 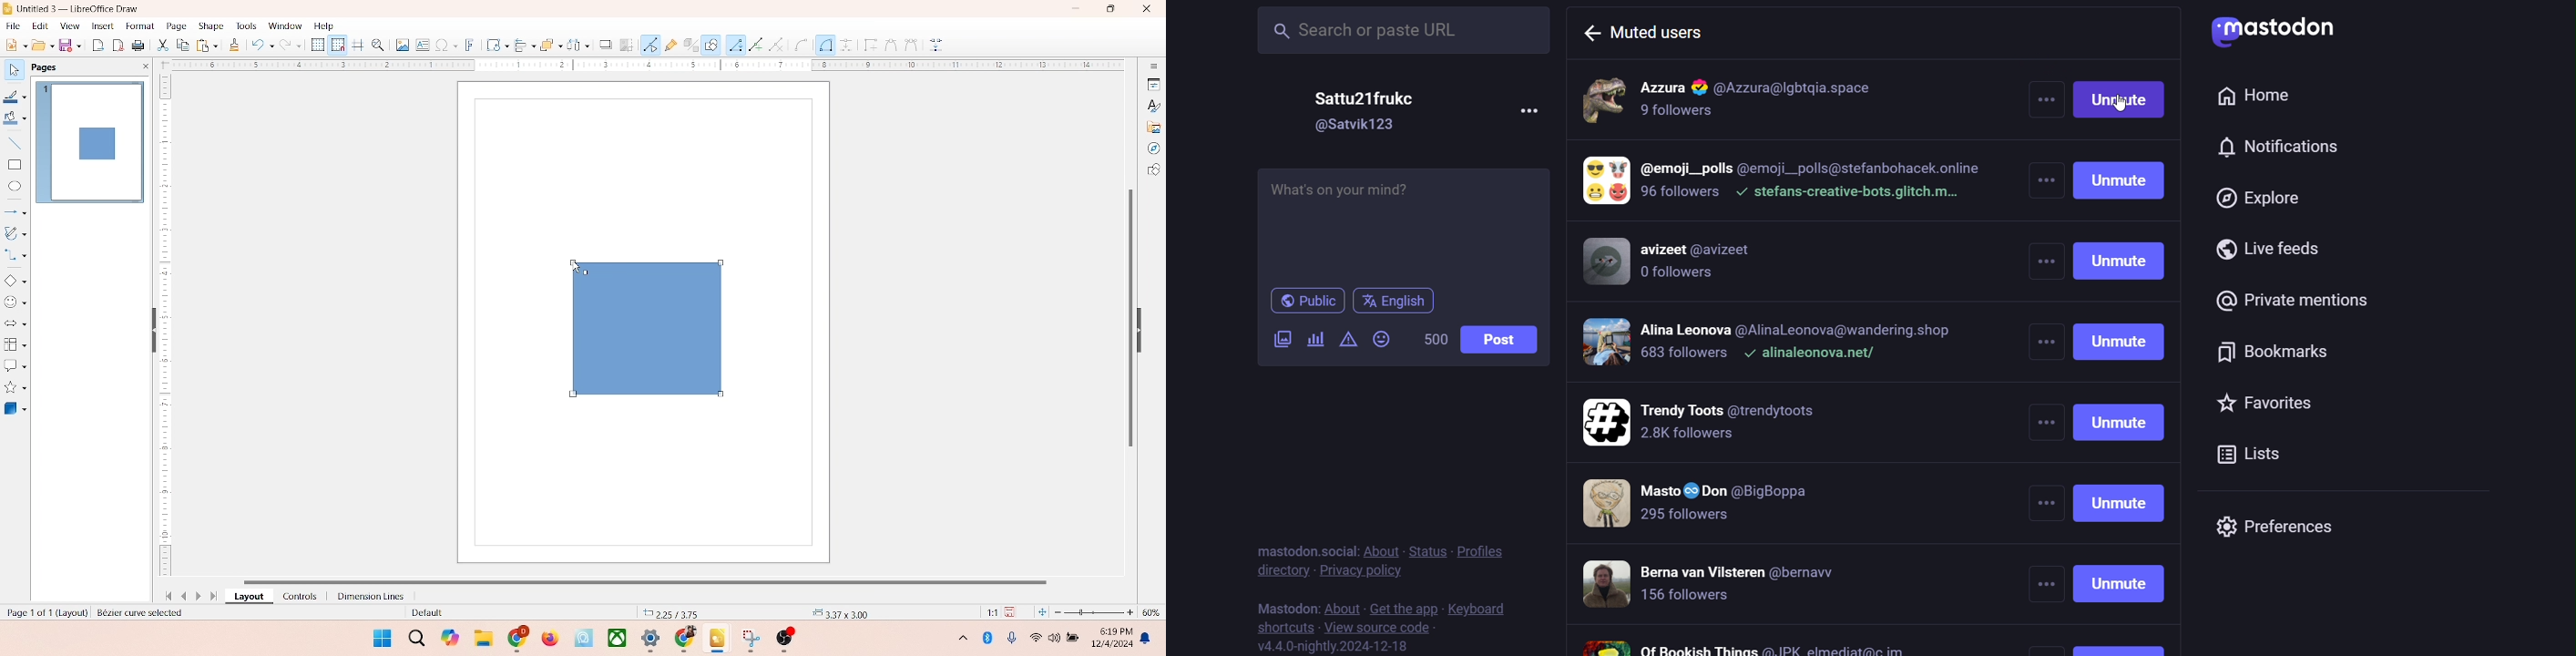 What do you see at coordinates (335, 45) in the screenshot?
I see `snap to grid` at bounding box center [335, 45].